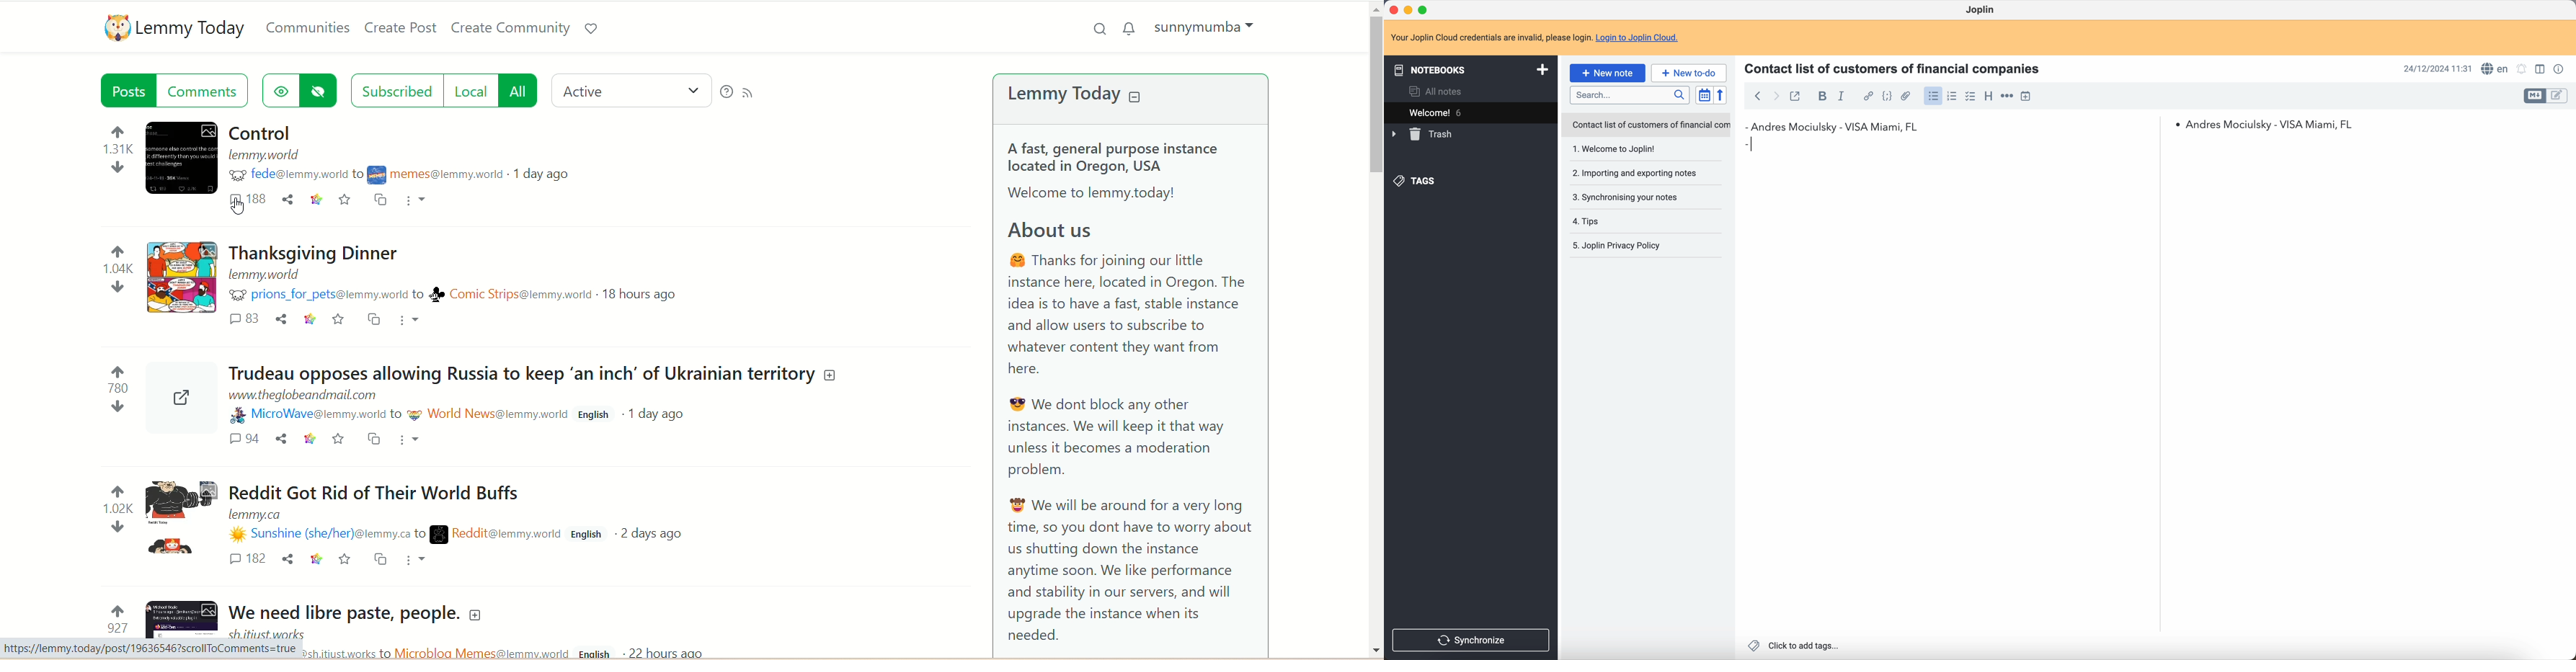 Image resolution: width=2576 pixels, height=672 pixels. I want to click on toggle edit layout, so click(2558, 96).